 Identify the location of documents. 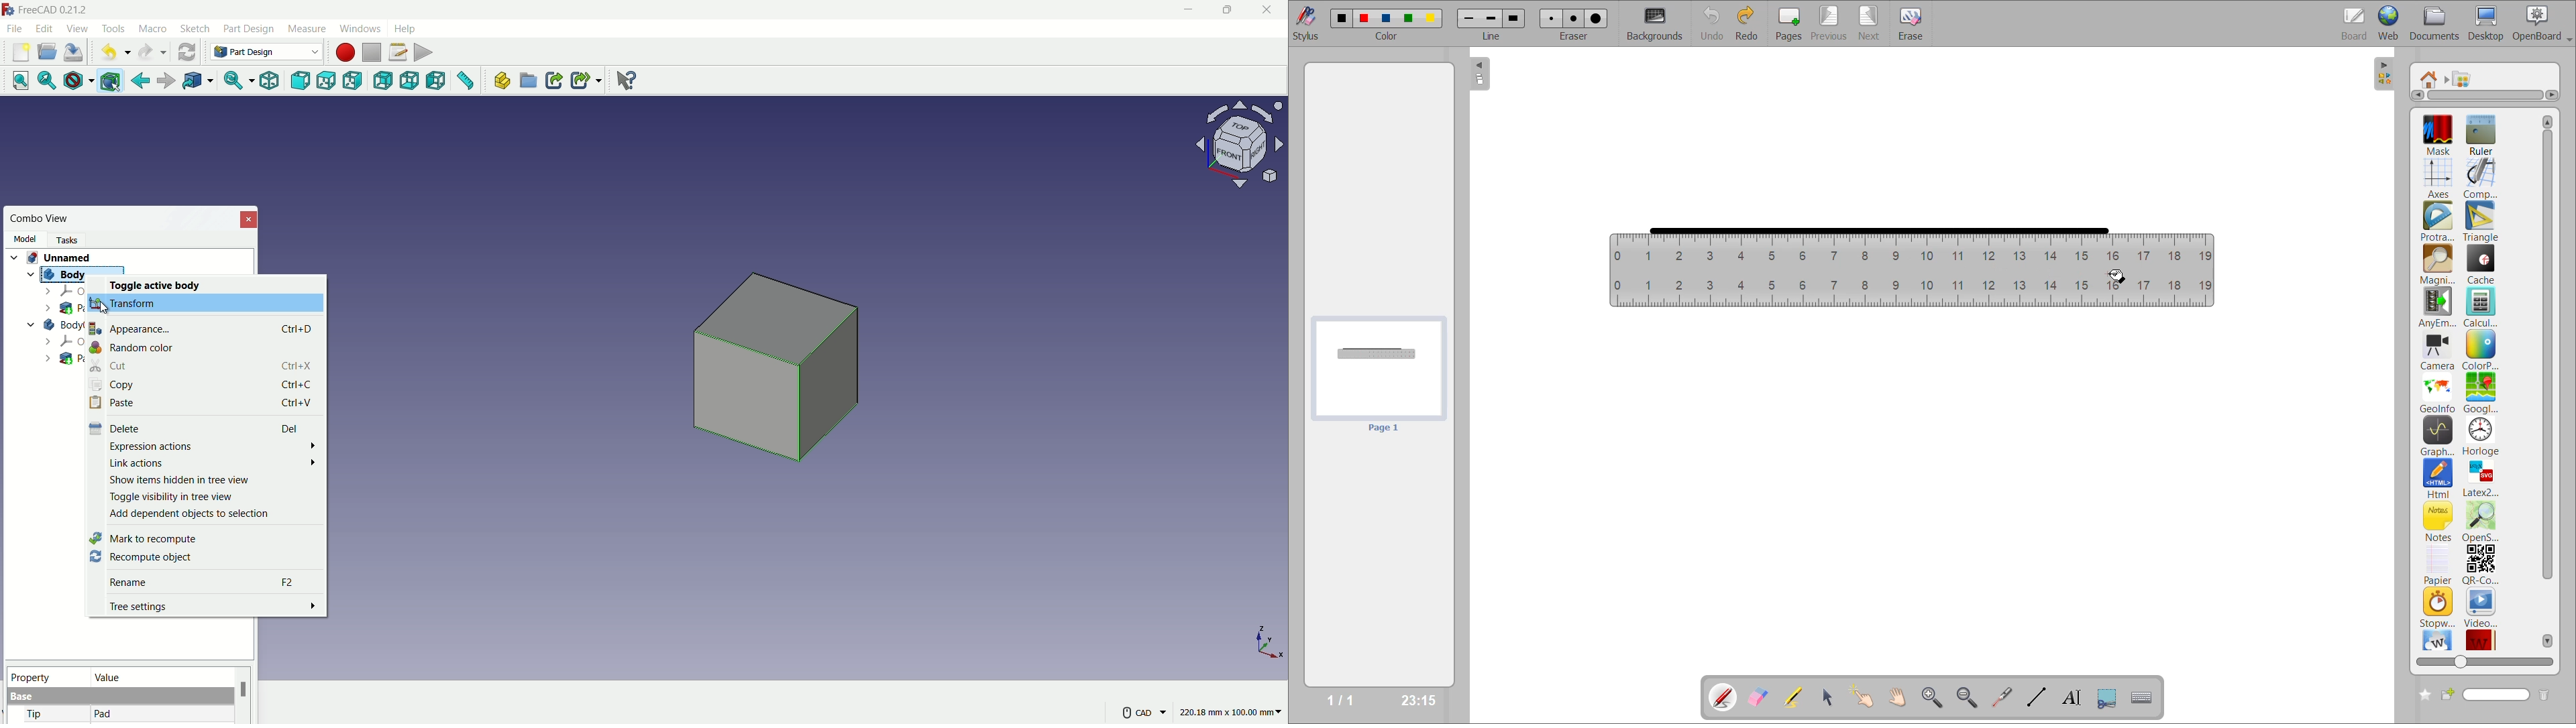
(2436, 24).